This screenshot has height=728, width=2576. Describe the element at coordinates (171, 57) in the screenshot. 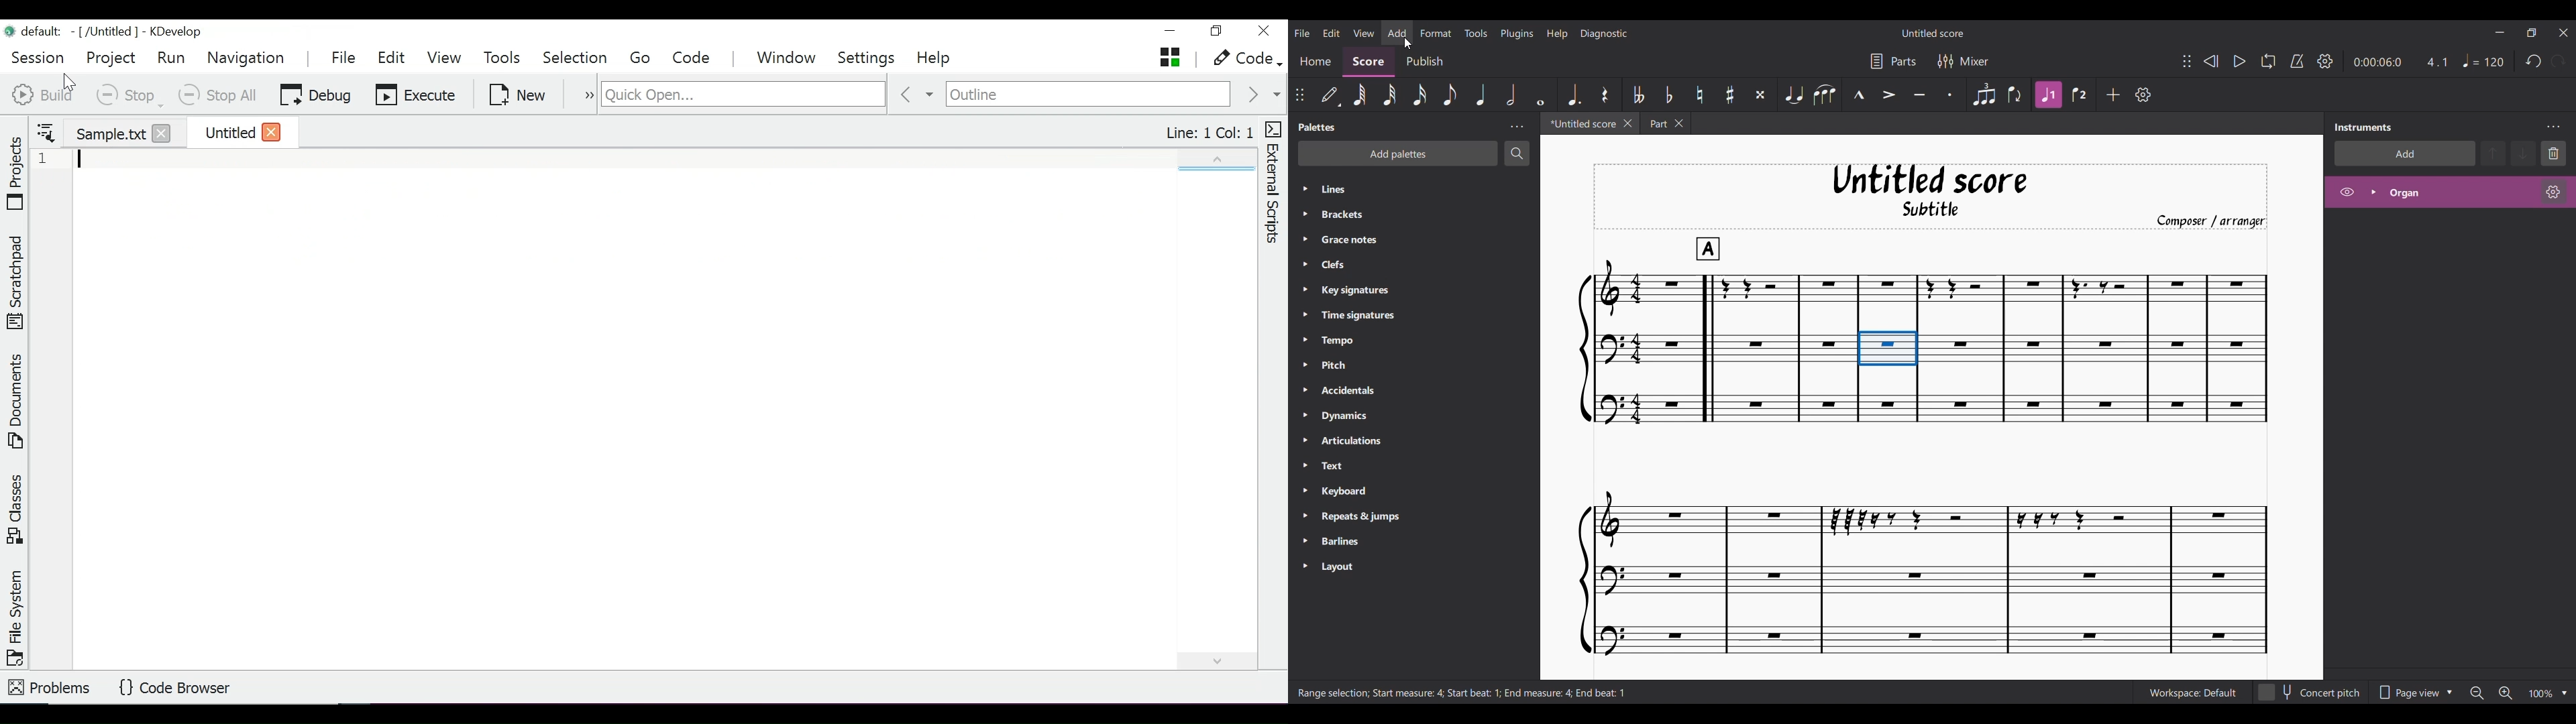

I see `Run` at that location.